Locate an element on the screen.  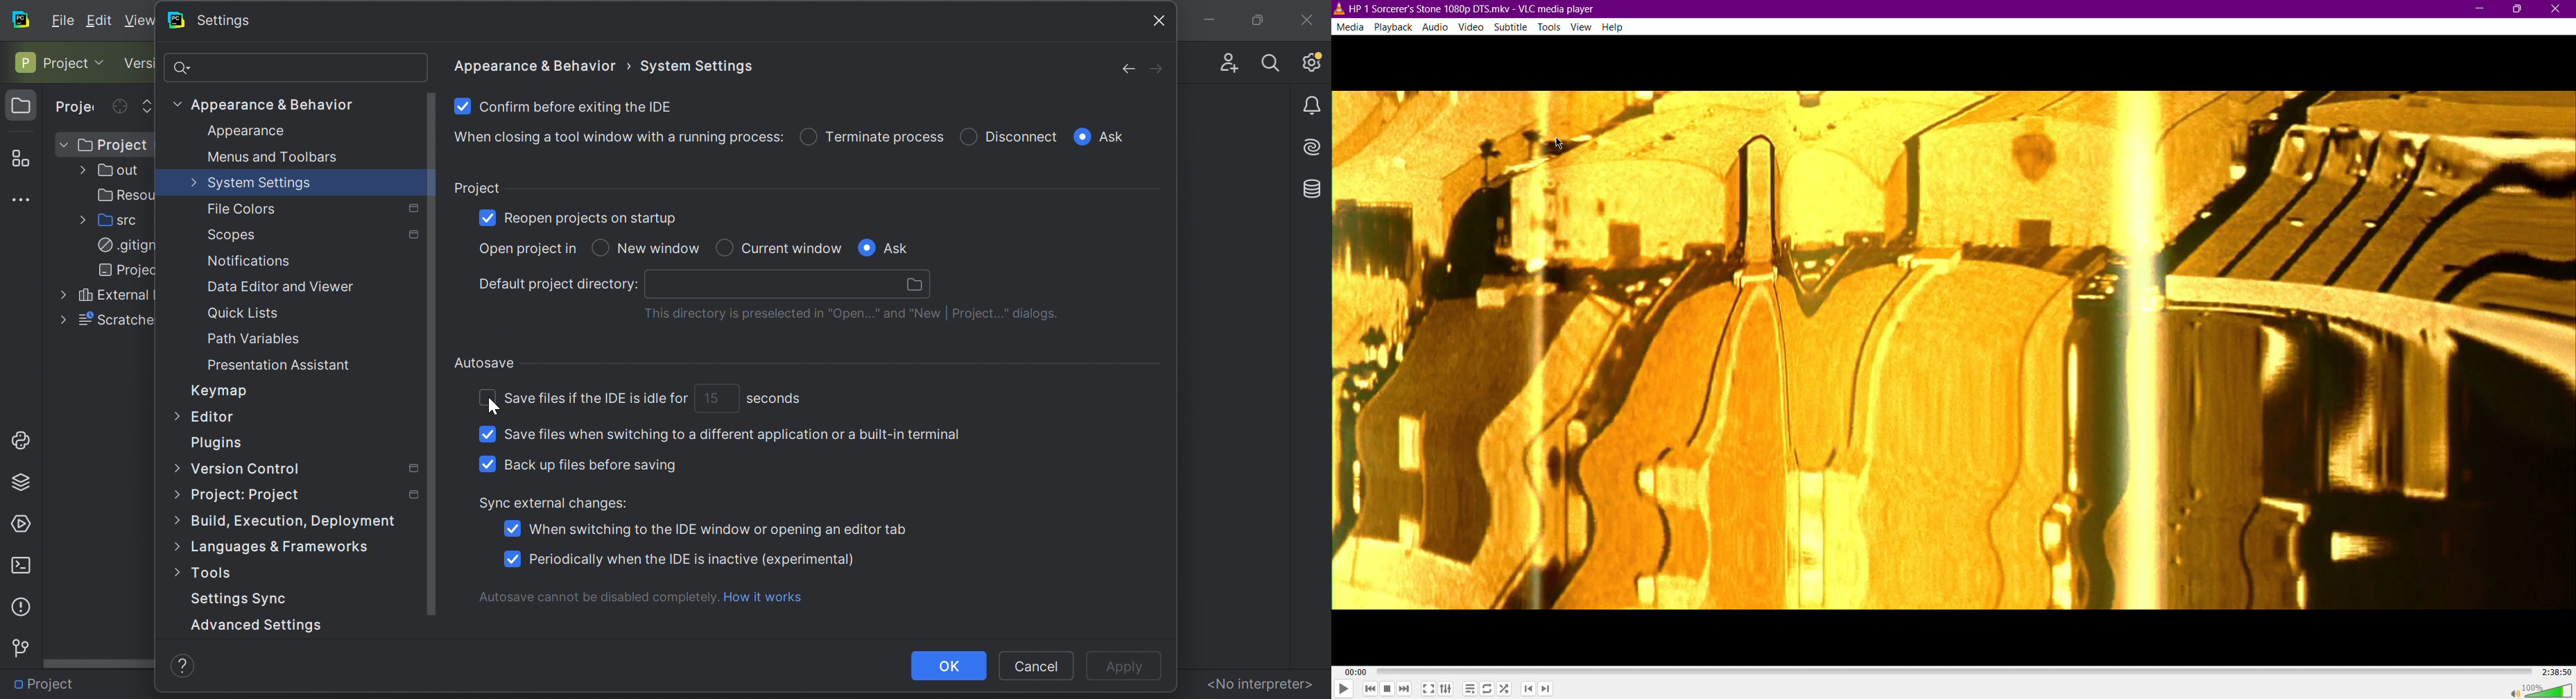
More is located at coordinates (171, 575).